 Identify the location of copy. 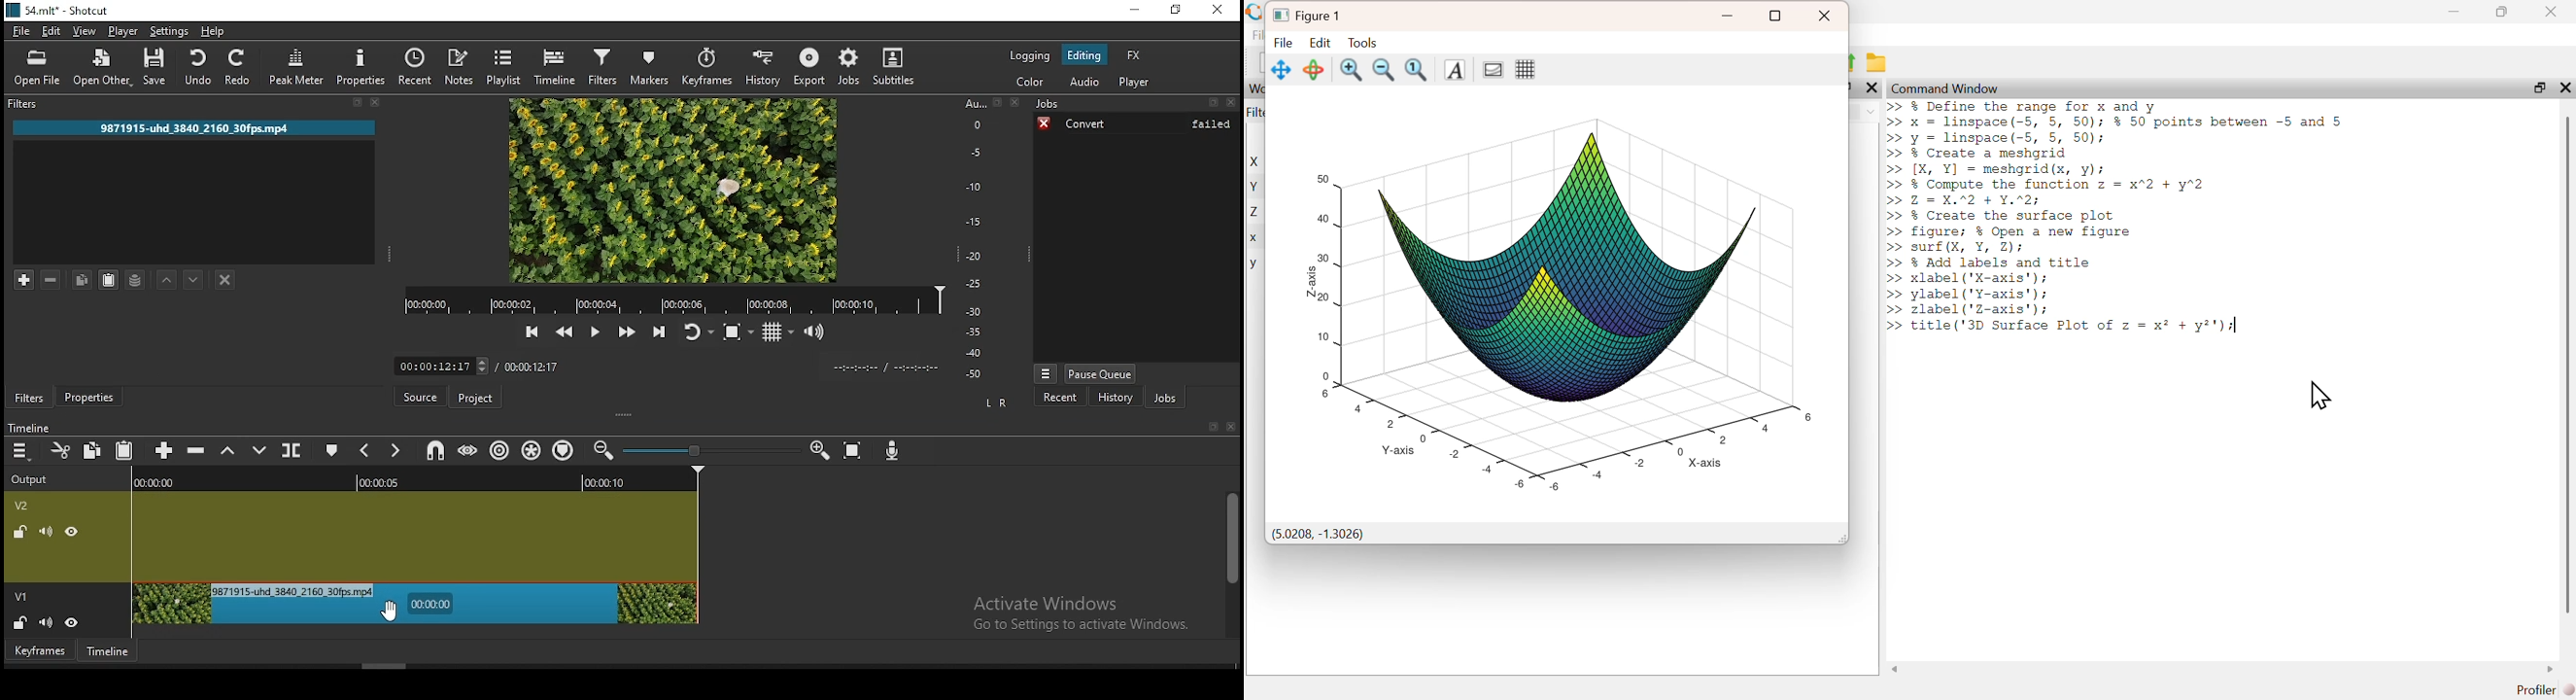
(78, 279).